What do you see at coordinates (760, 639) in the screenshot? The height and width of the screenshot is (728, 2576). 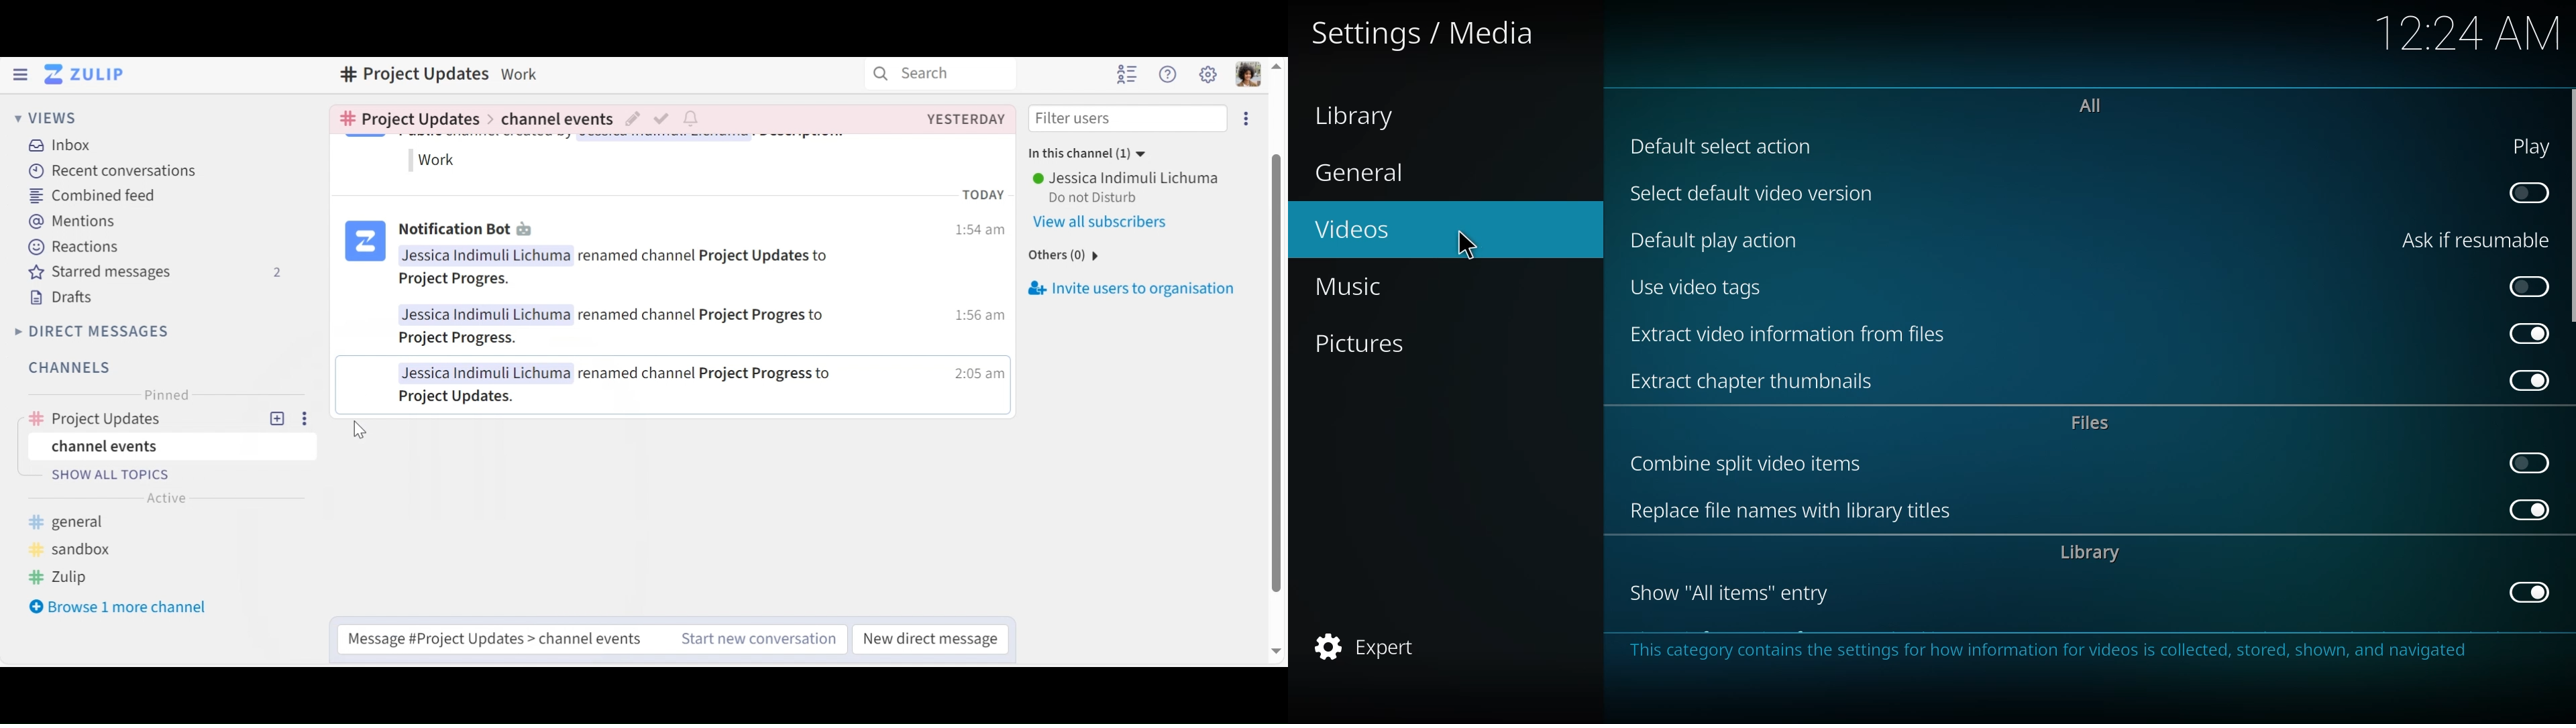 I see `Start new conversation` at bounding box center [760, 639].